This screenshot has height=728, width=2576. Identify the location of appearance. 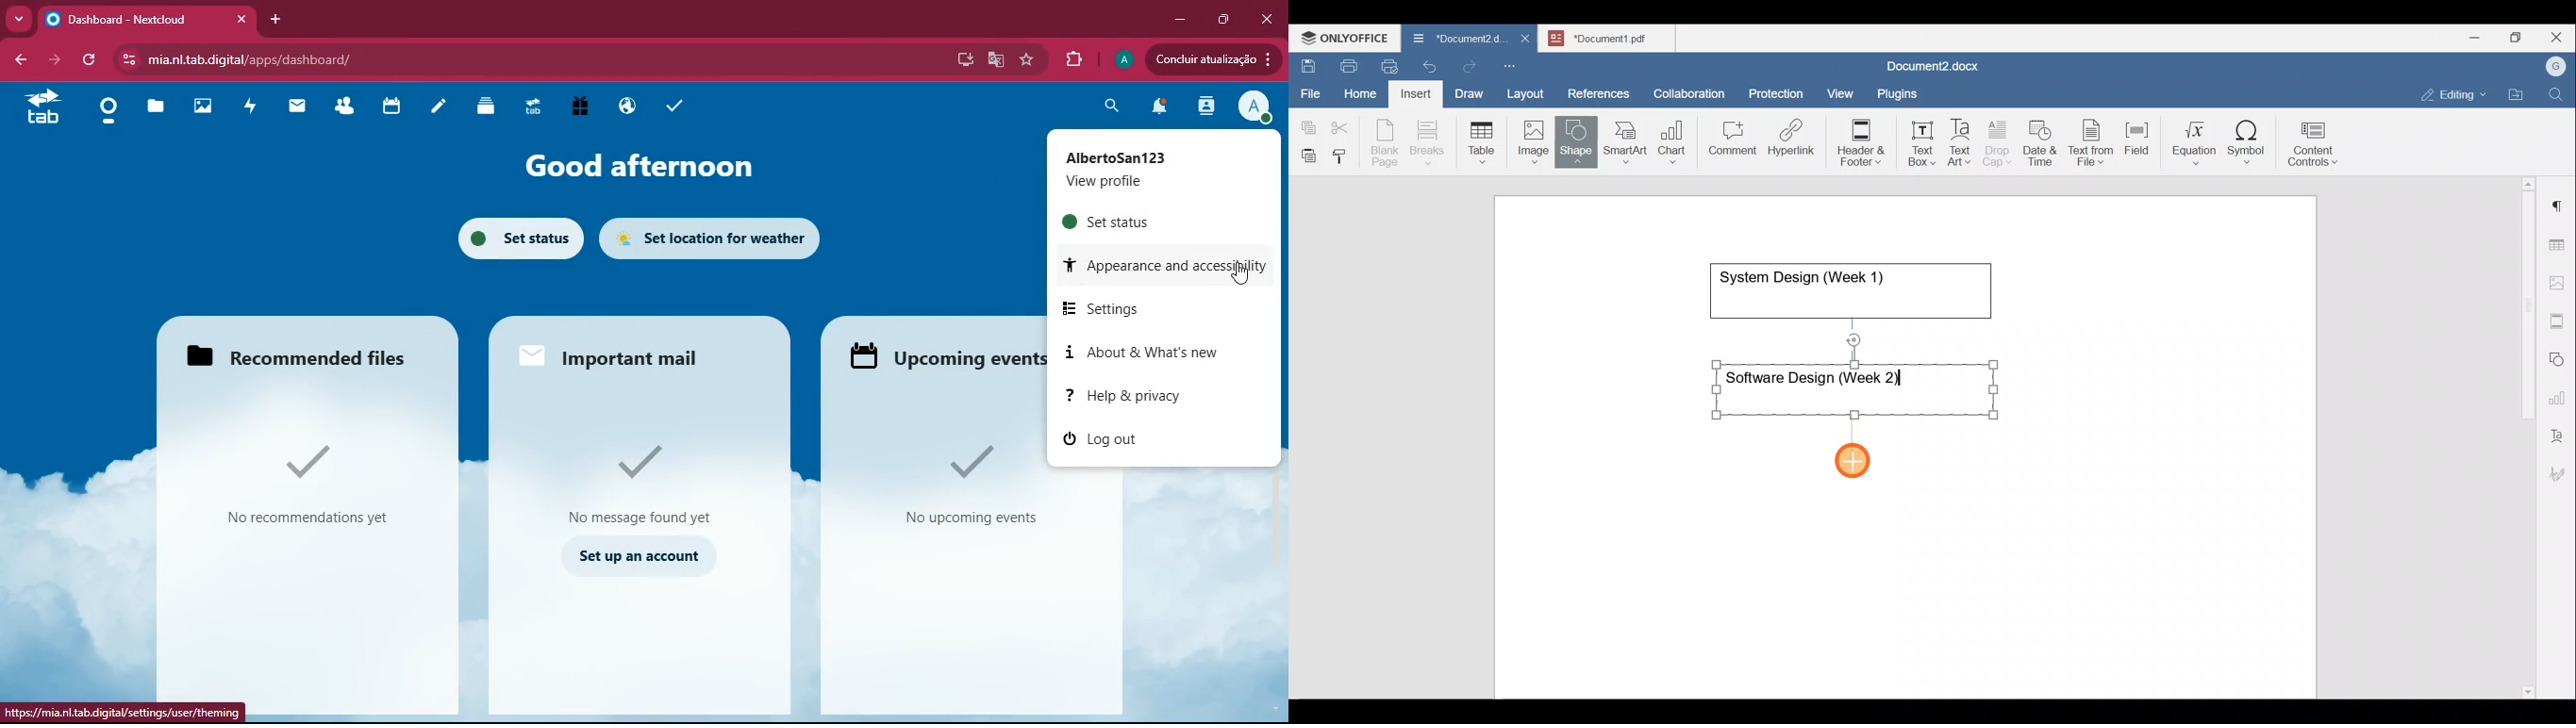
(1165, 267).